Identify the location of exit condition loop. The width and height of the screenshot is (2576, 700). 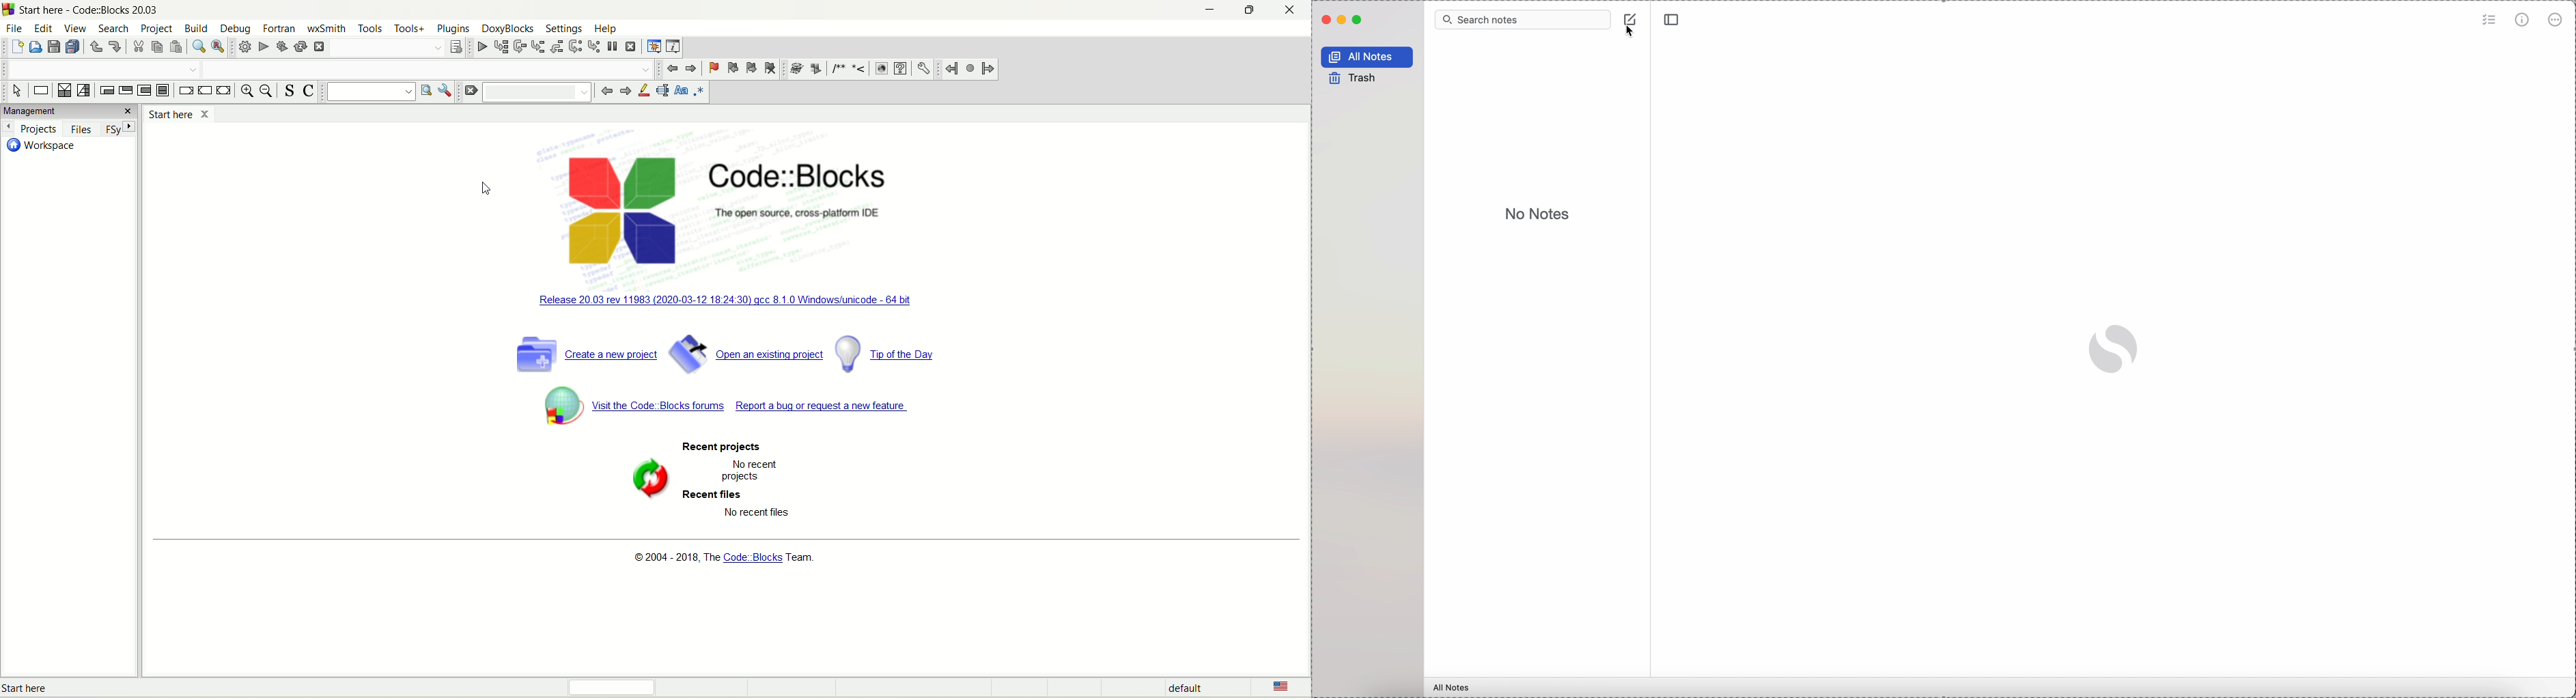
(126, 89).